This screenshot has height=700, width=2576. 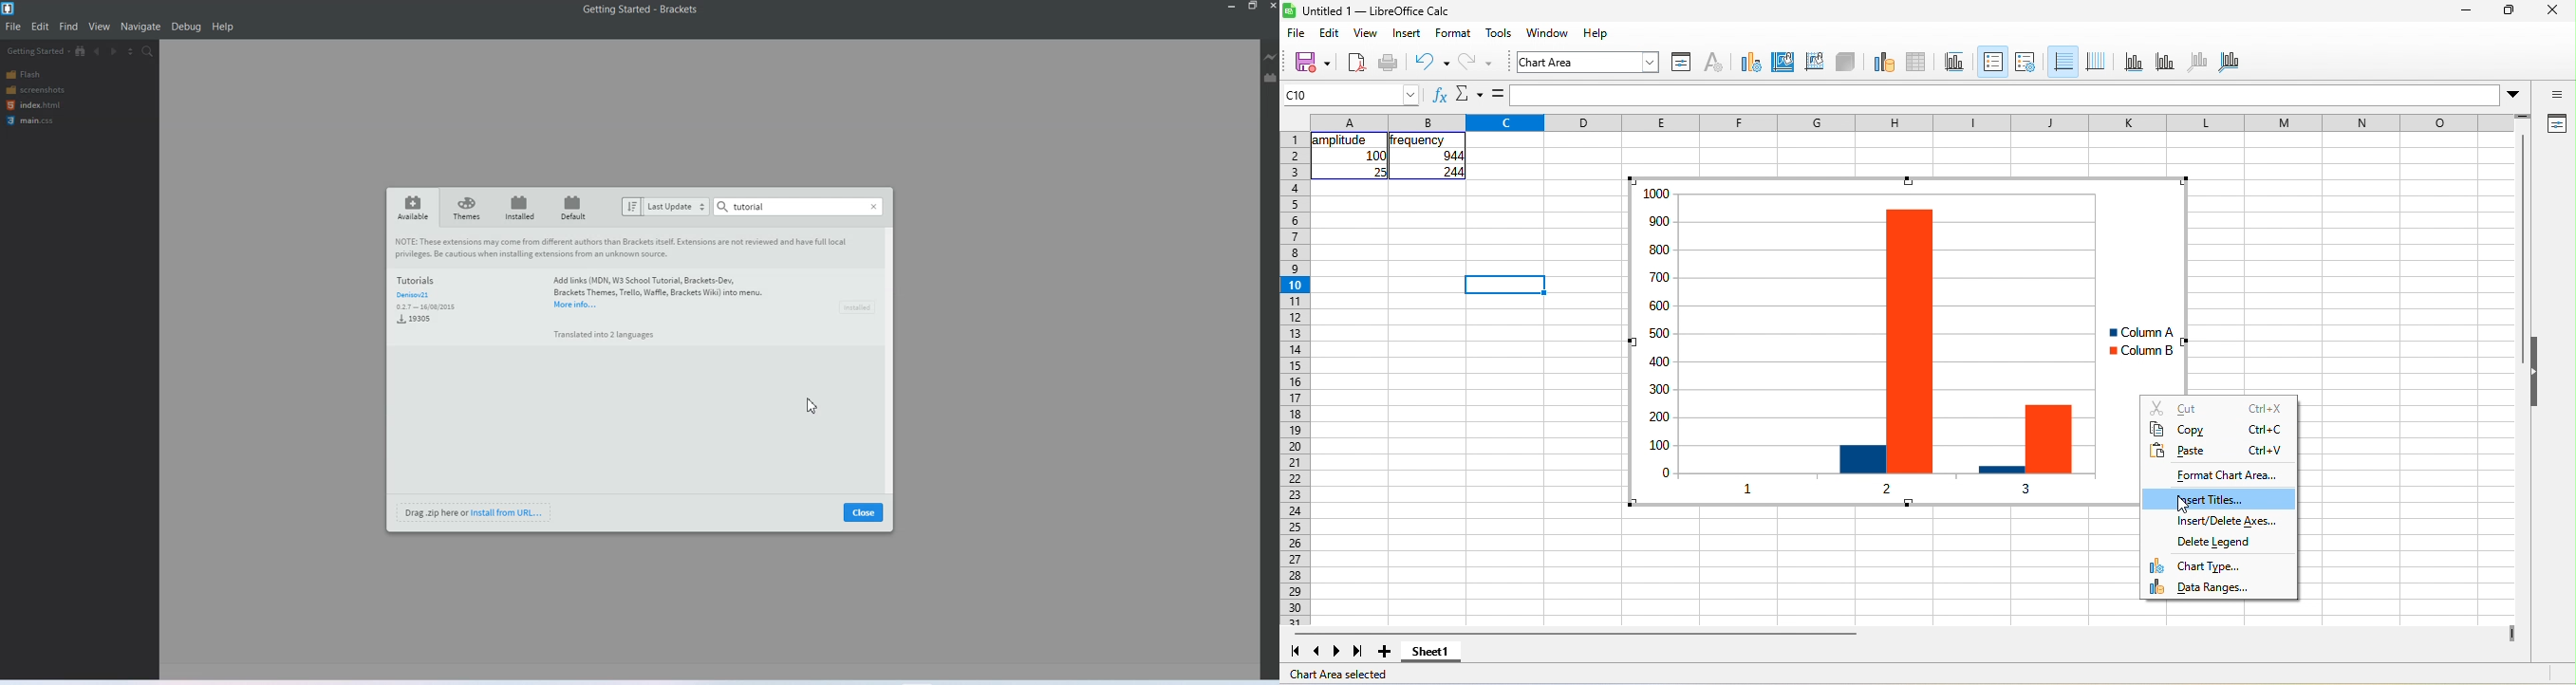 I want to click on Collapse/Expand, so click(x=2534, y=371).